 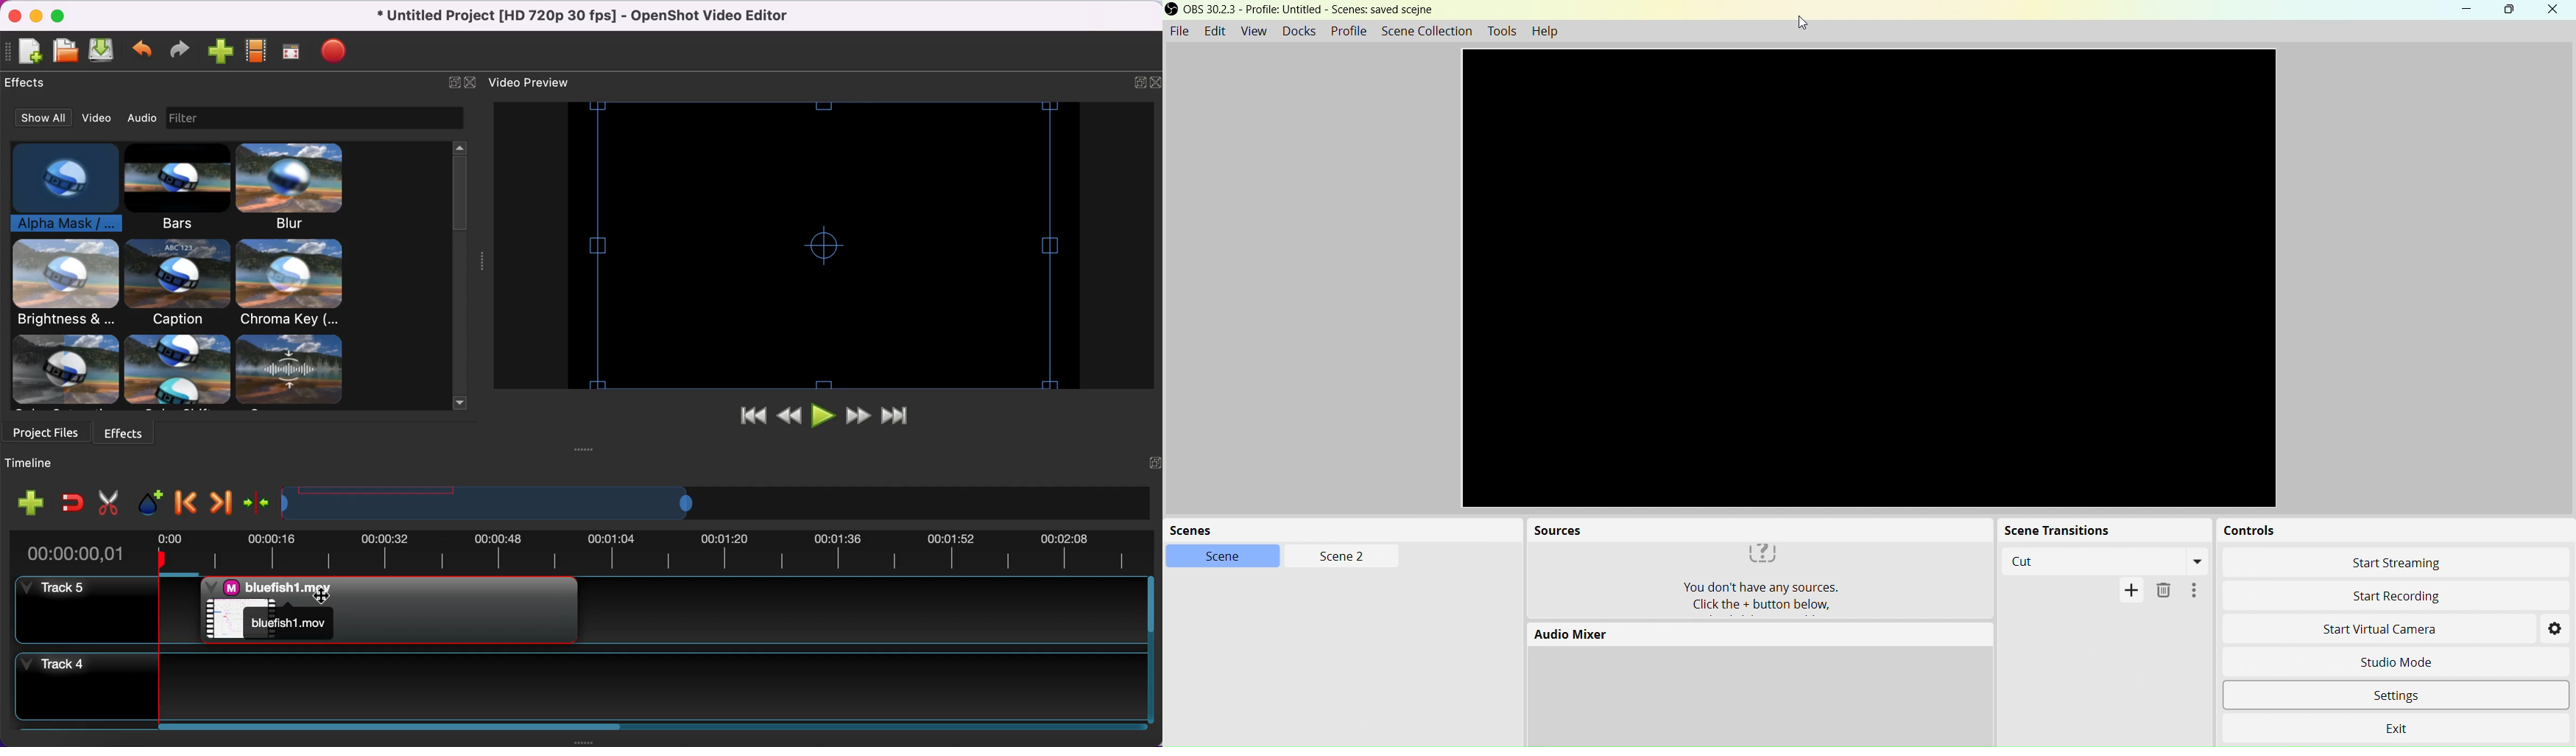 What do you see at coordinates (1324, 529) in the screenshot?
I see `Scenes` at bounding box center [1324, 529].